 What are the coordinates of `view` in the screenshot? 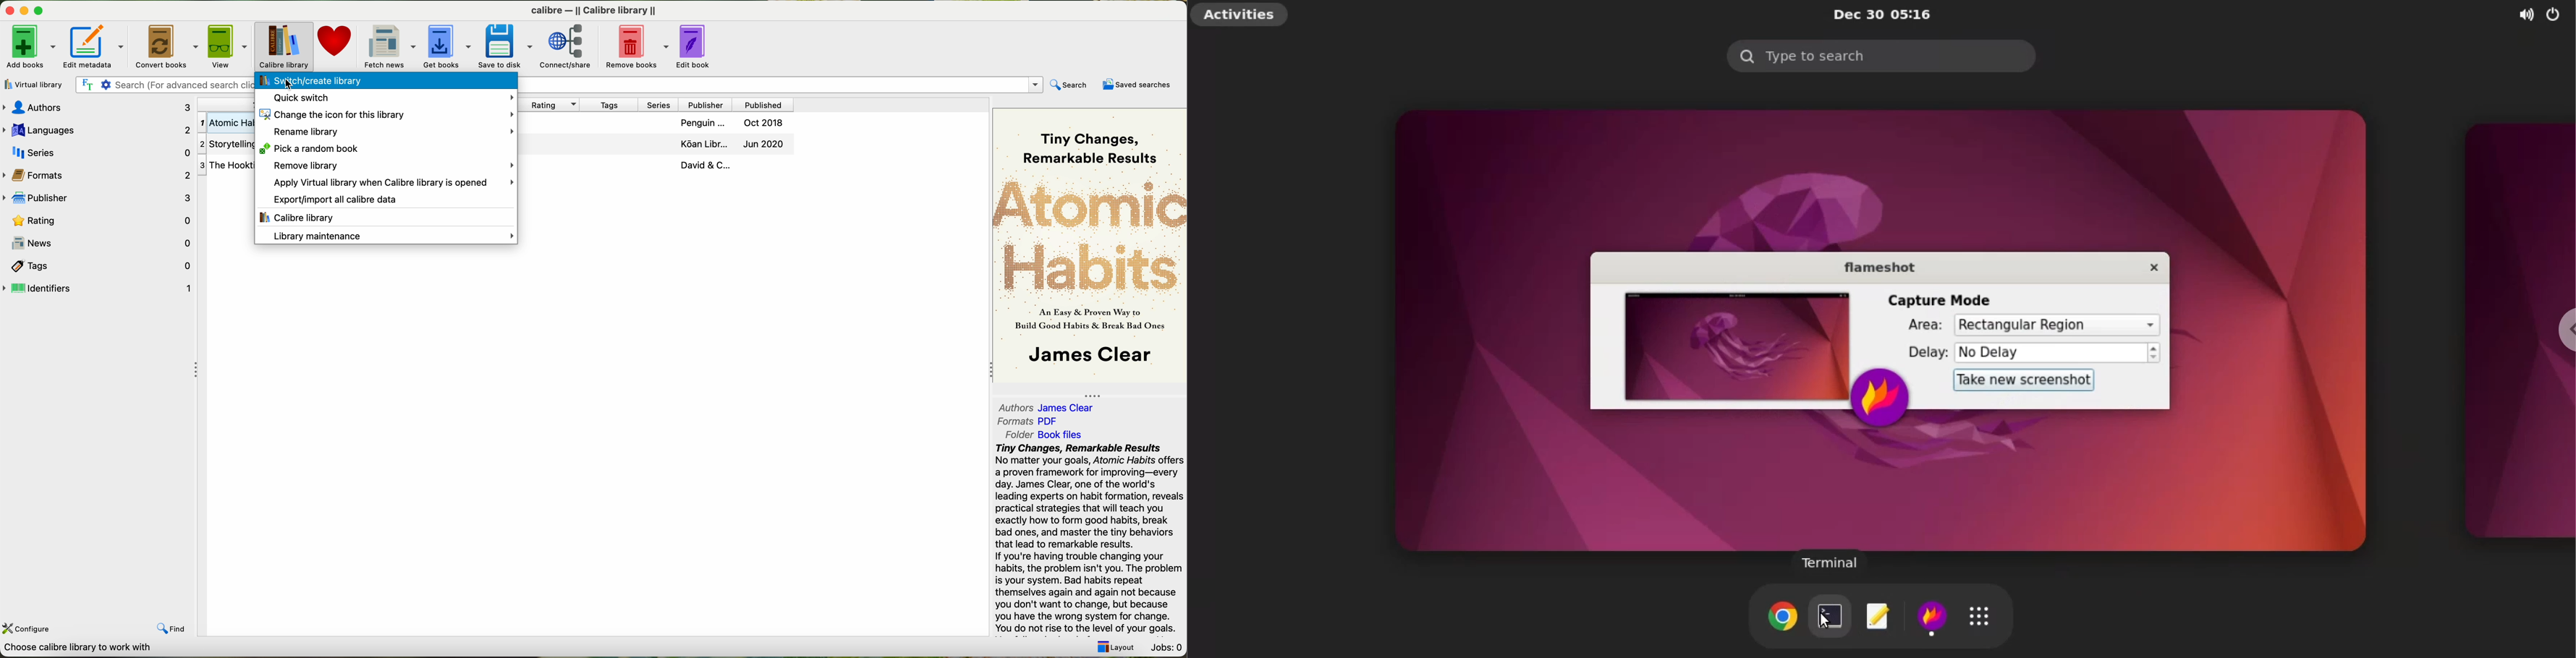 It's located at (227, 47).